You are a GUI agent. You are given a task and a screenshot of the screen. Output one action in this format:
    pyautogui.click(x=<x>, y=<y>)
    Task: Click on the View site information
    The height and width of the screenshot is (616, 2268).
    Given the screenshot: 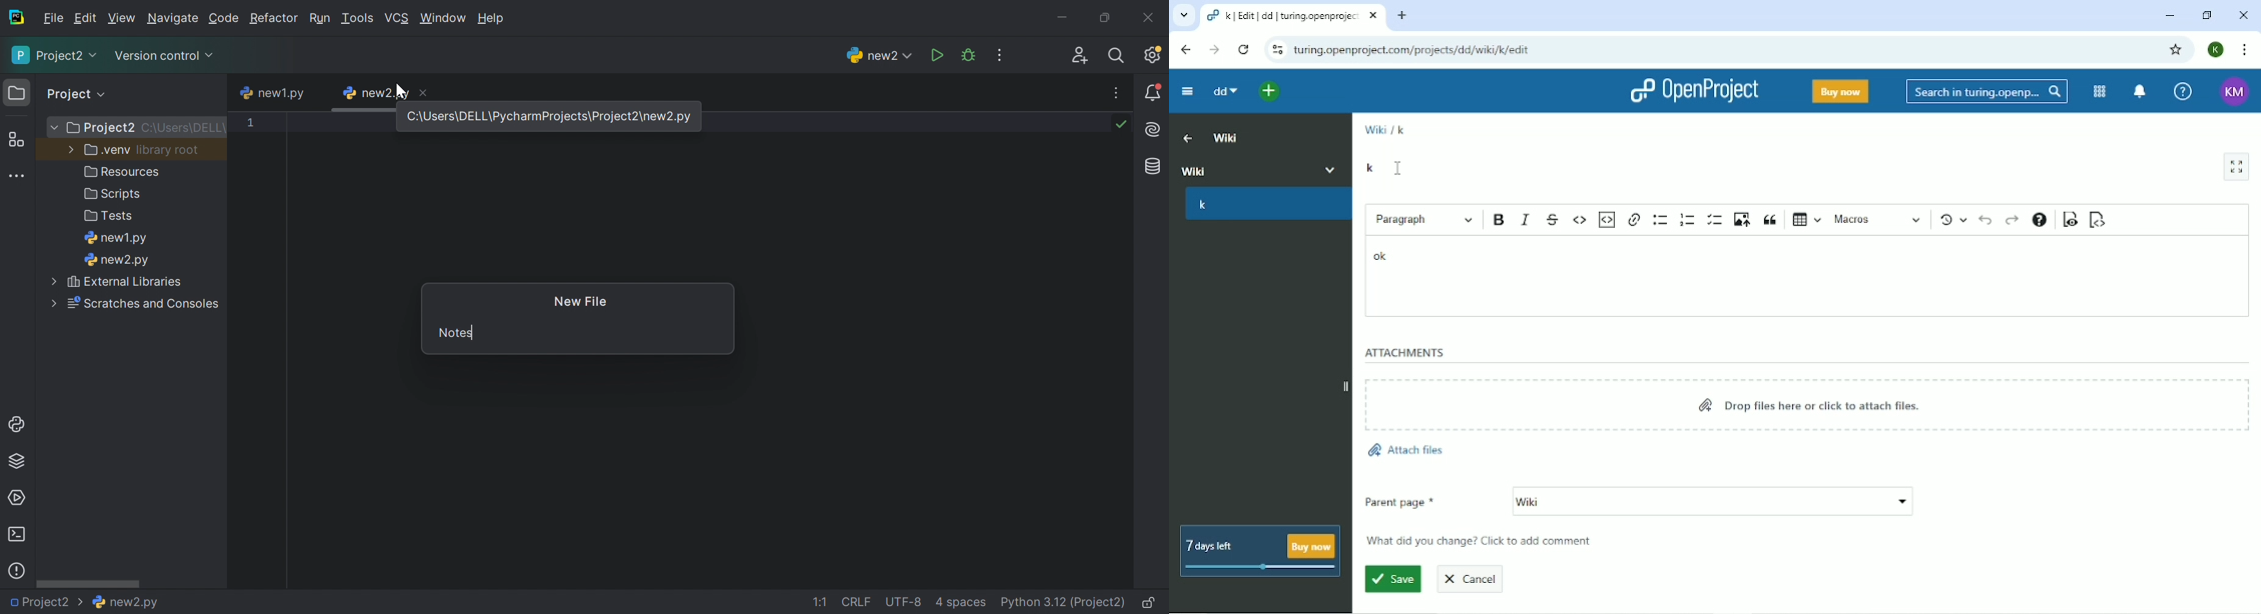 What is the action you would take?
    pyautogui.click(x=1275, y=50)
    